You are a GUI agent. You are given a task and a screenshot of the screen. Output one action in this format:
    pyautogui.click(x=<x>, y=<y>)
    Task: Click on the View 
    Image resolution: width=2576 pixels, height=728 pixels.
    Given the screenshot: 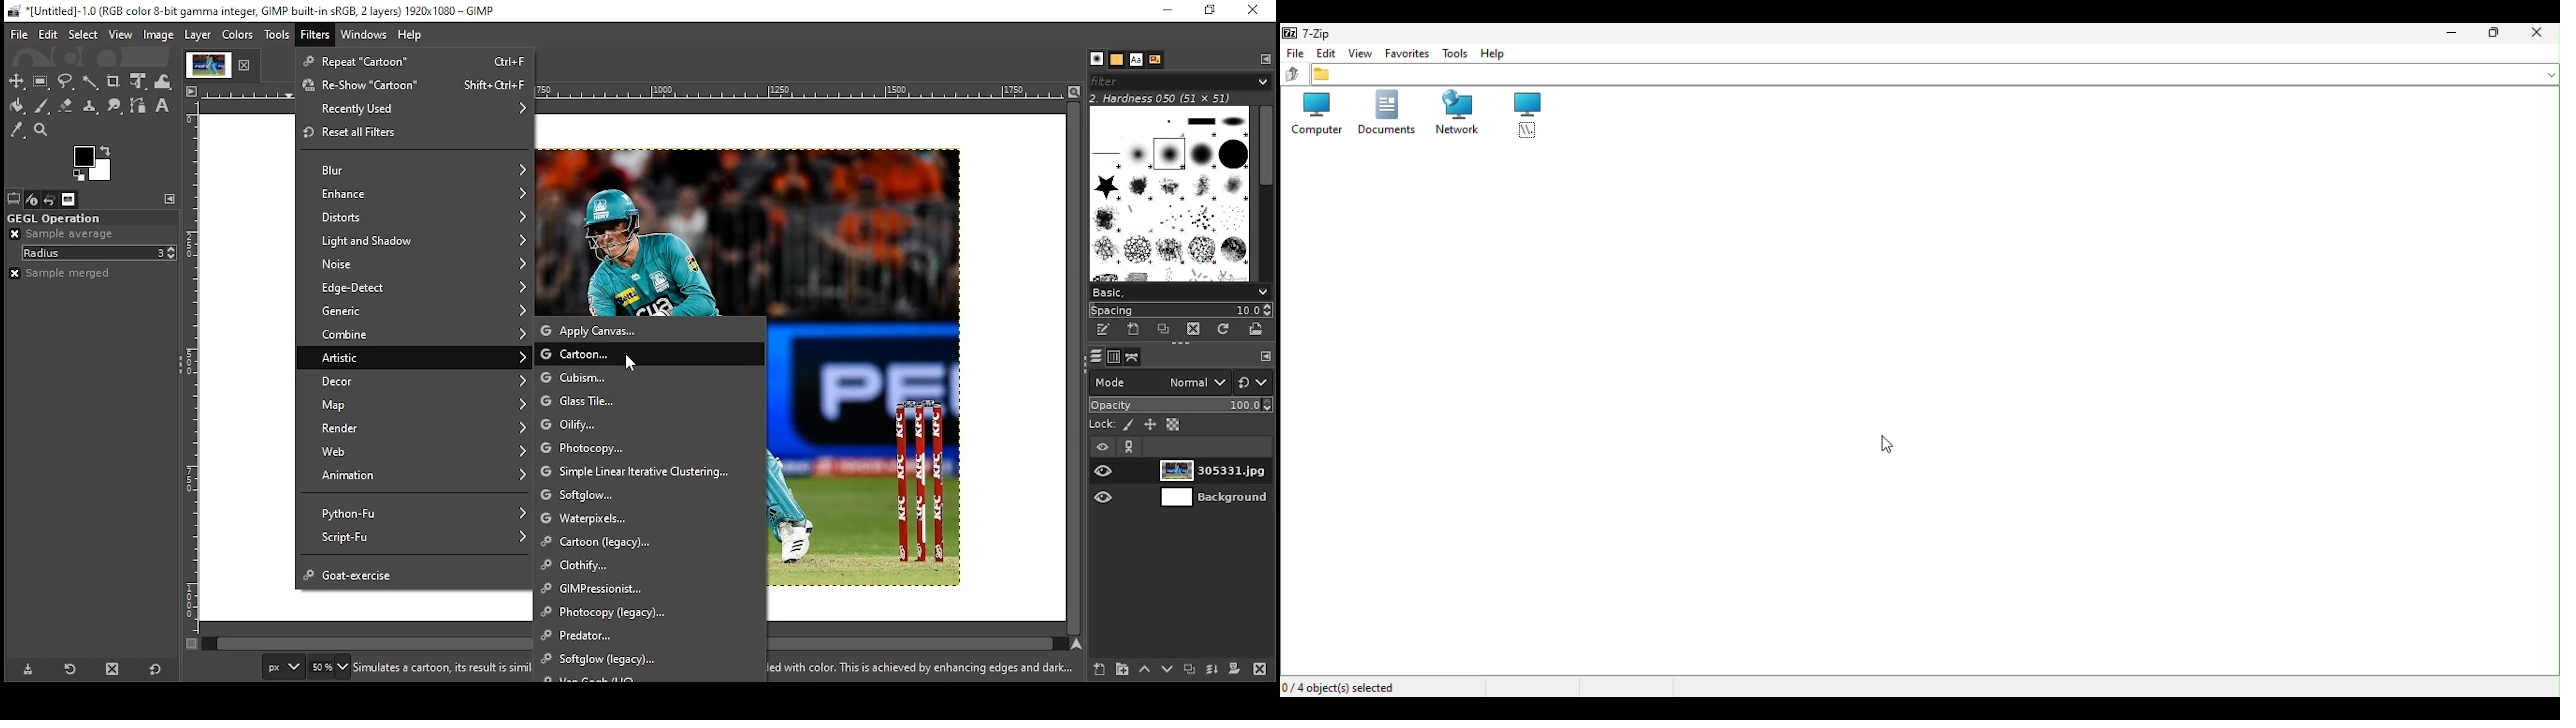 What is the action you would take?
    pyautogui.click(x=1361, y=53)
    